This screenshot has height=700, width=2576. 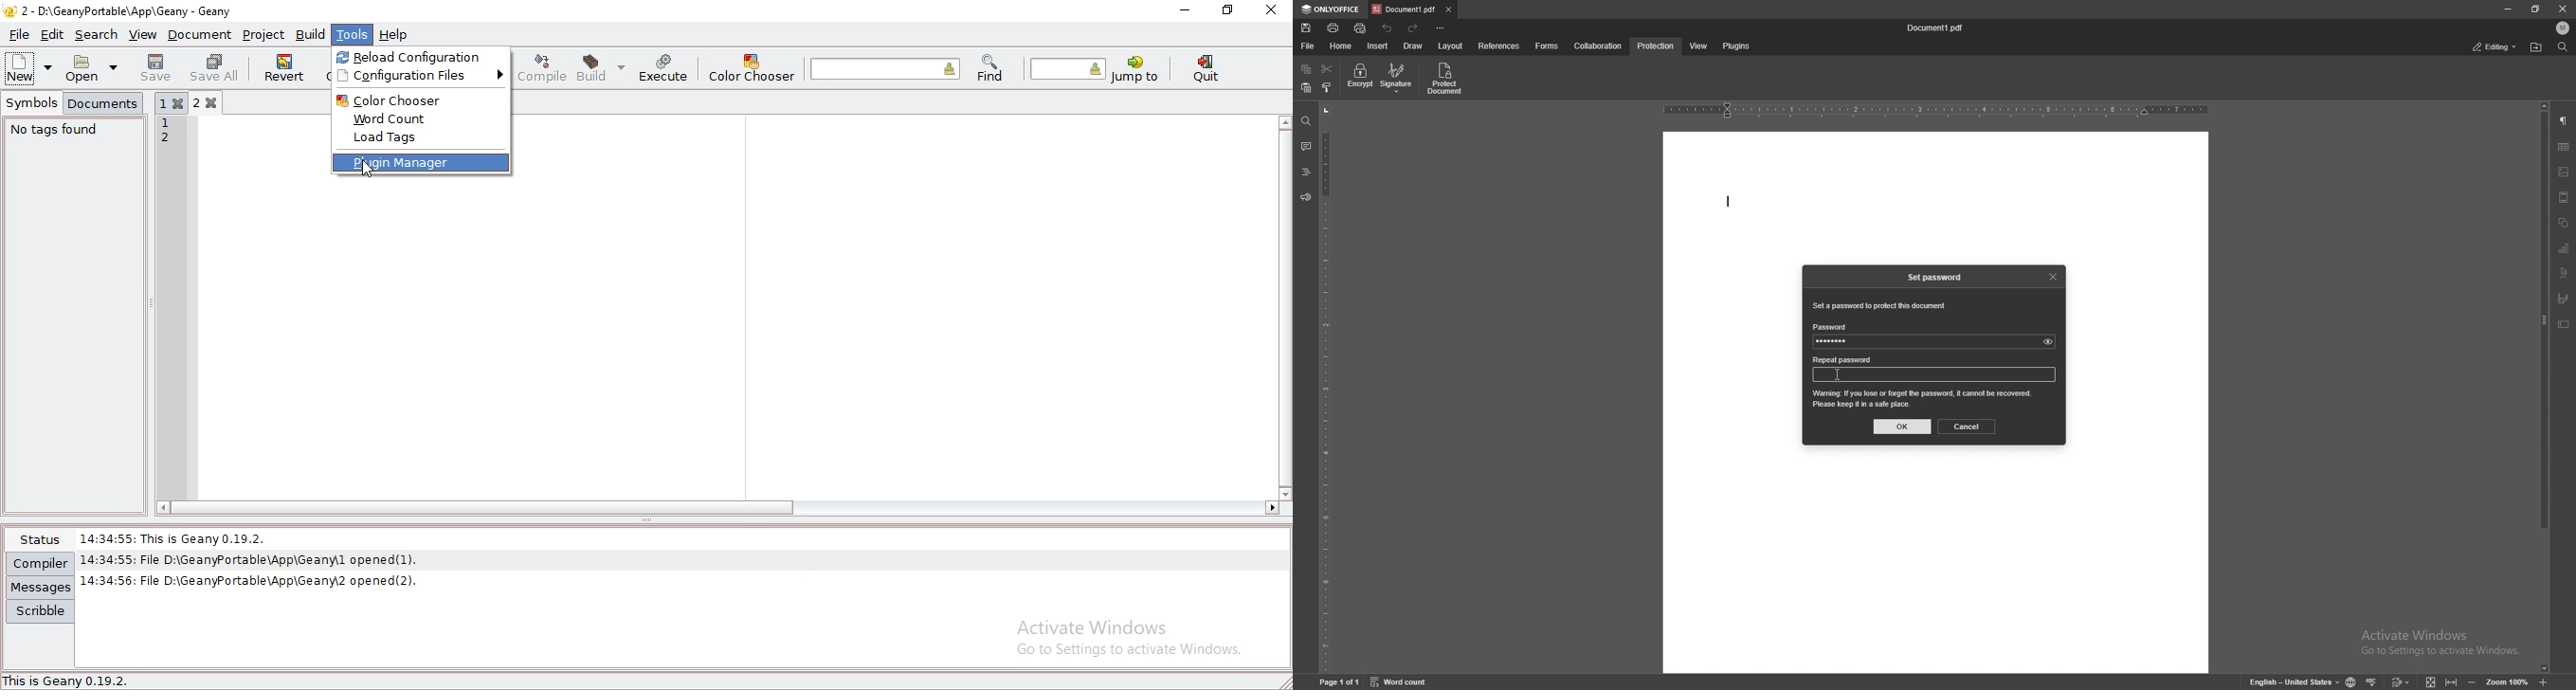 What do you see at coordinates (2545, 681) in the screenshot?
I see `zoom in` at bounding box center [2545, 681].